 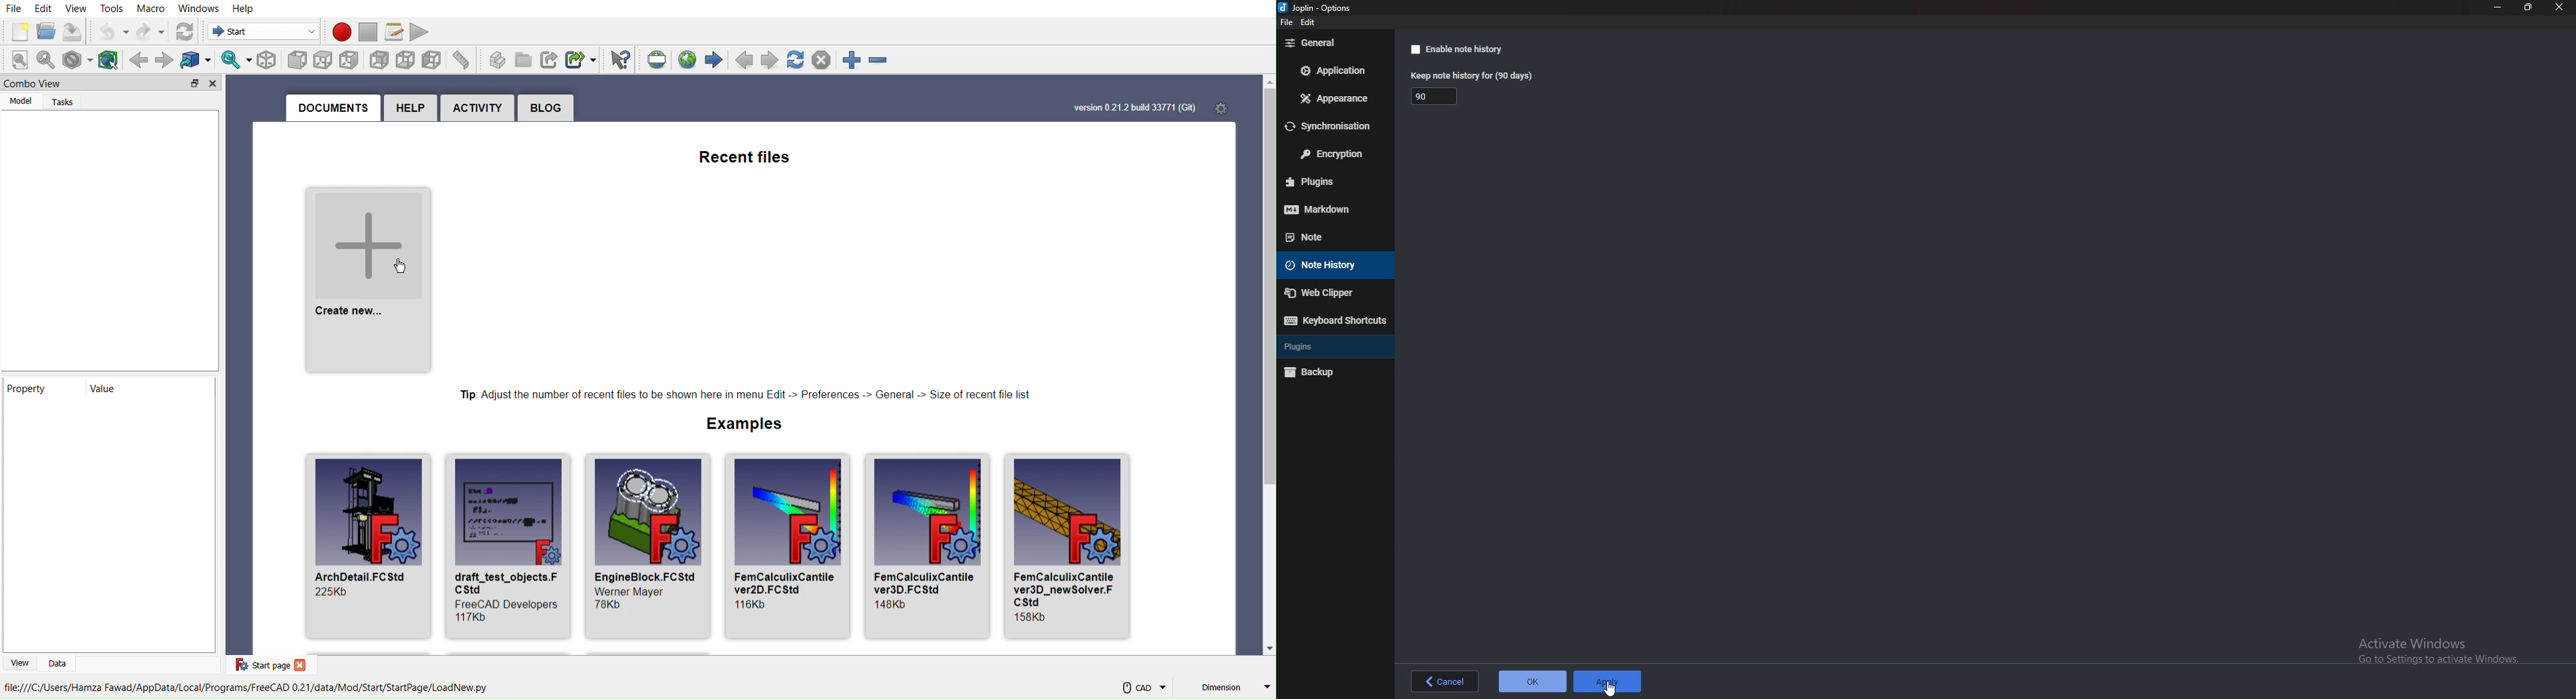 What do you see at coordinates (1334, 154) in the screenshot?
I see `Encryption` at bounding box center [1334, 154].